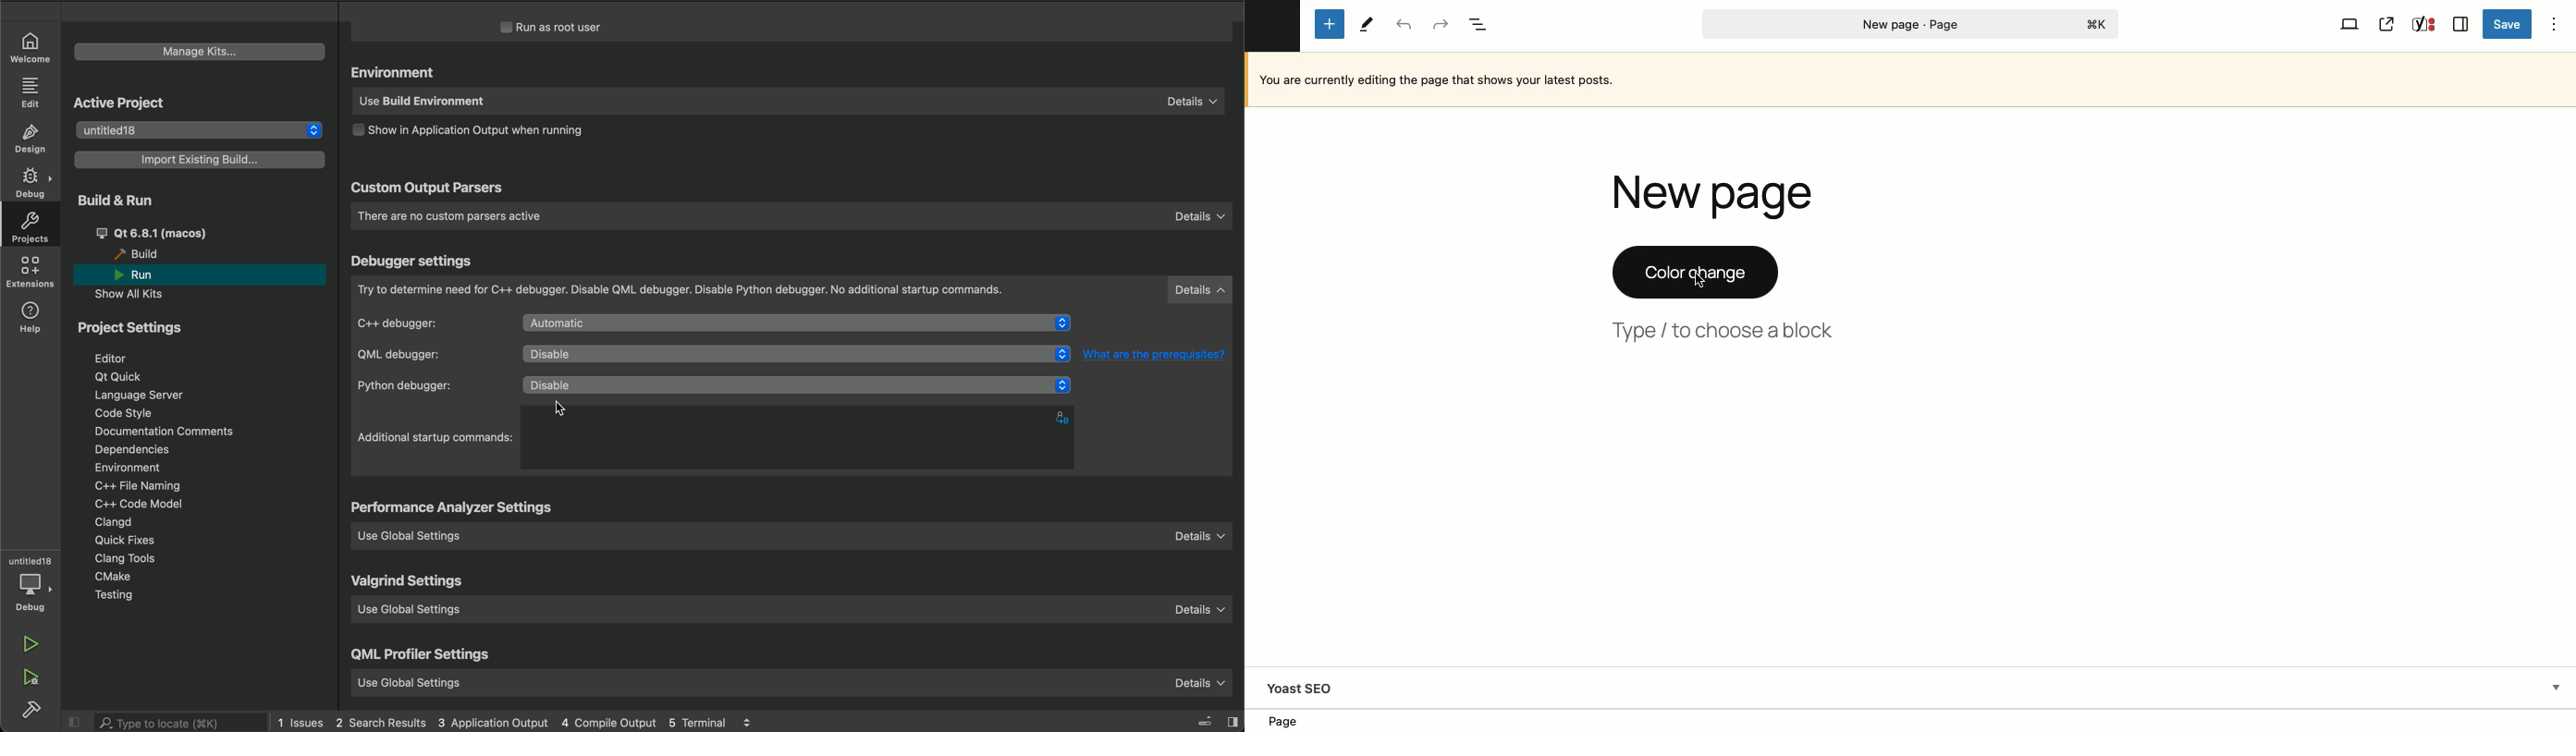  I want to click on build, so click(142, 254).